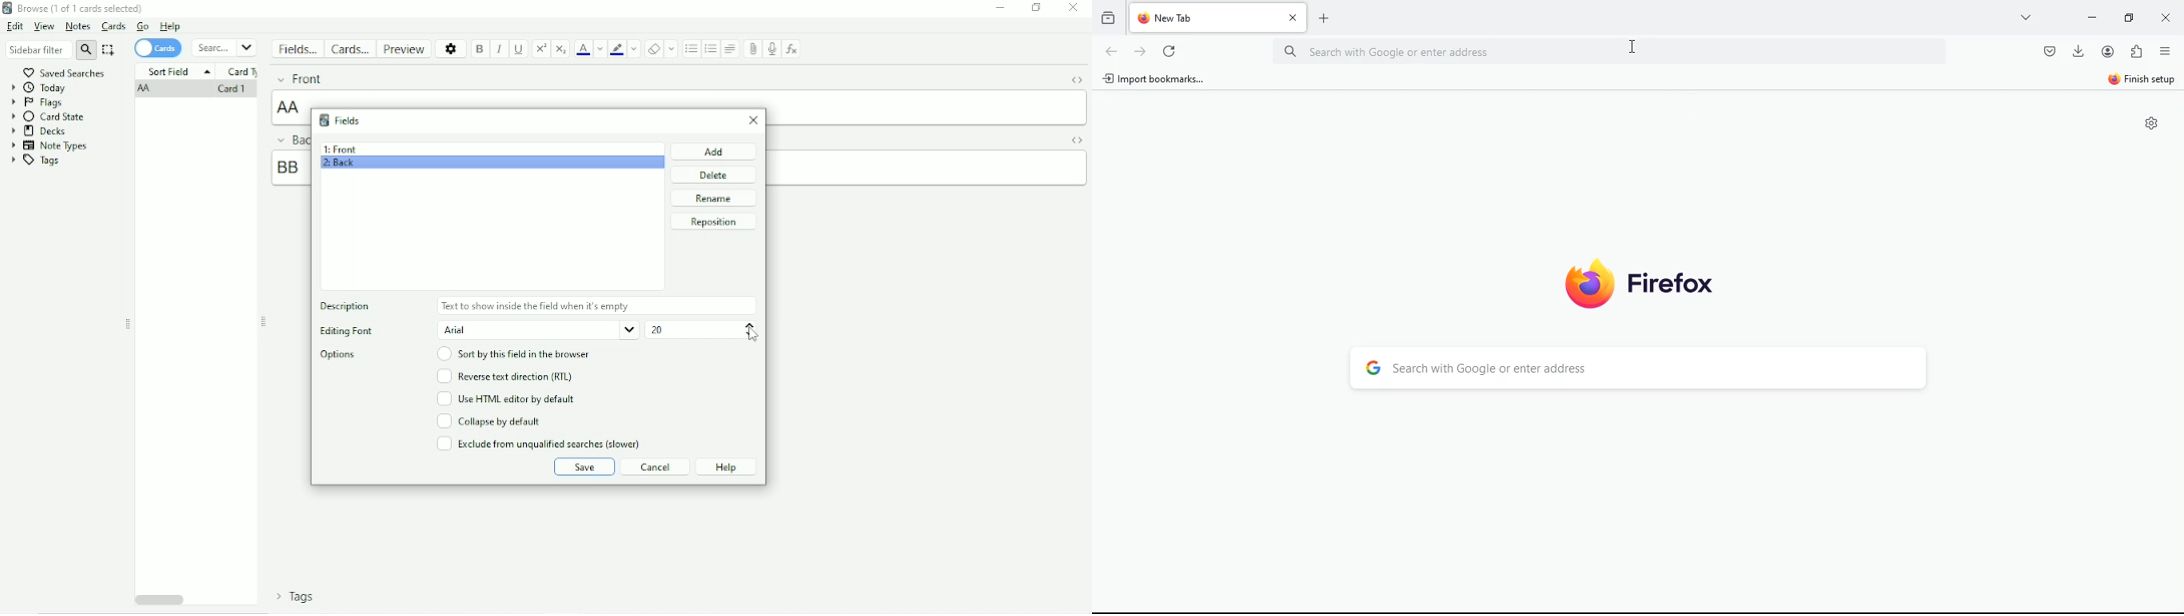  I want to click on Ordered list, so click(710, 50).